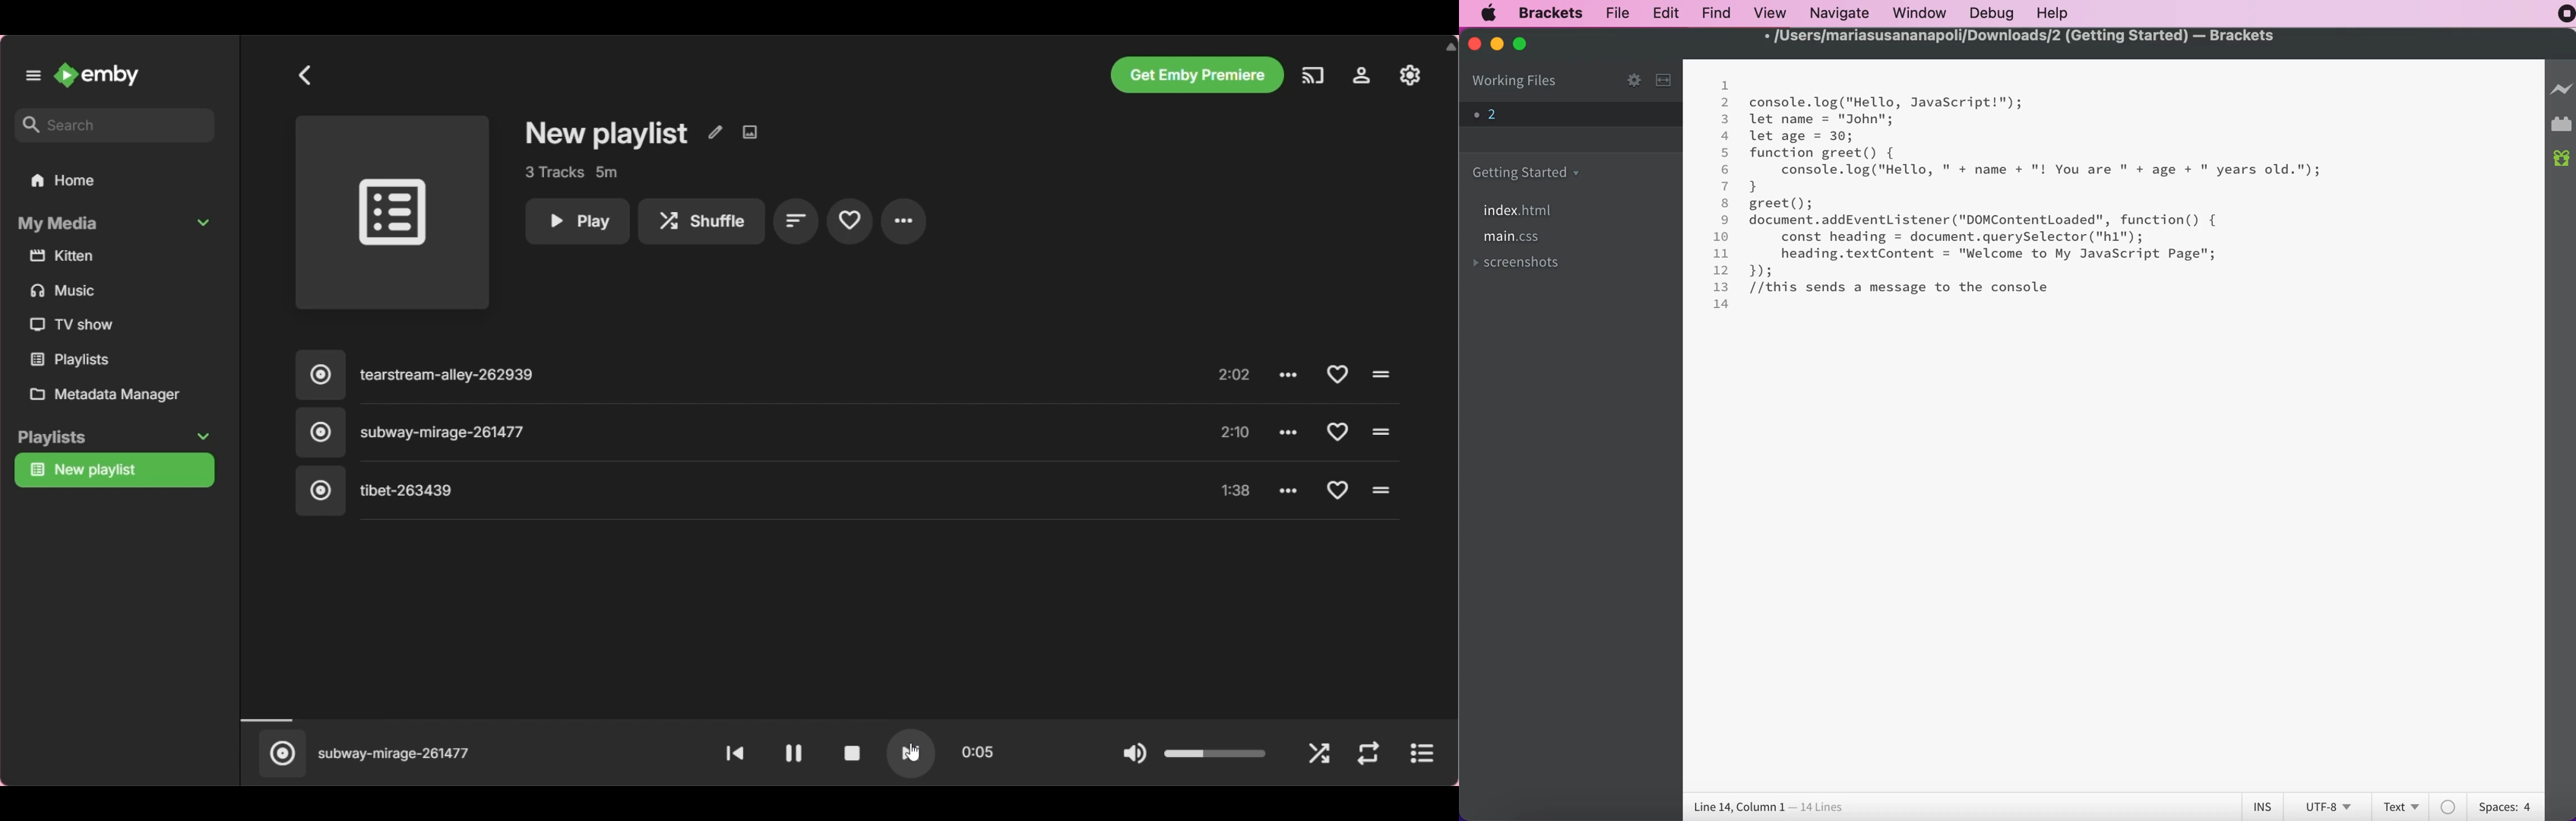 The width and height of the screenshot is (2576, 840). What do you see at coordinates (1633, 80) in the screenshot?
I see `configure working set` at bounding box center [1633, 80].